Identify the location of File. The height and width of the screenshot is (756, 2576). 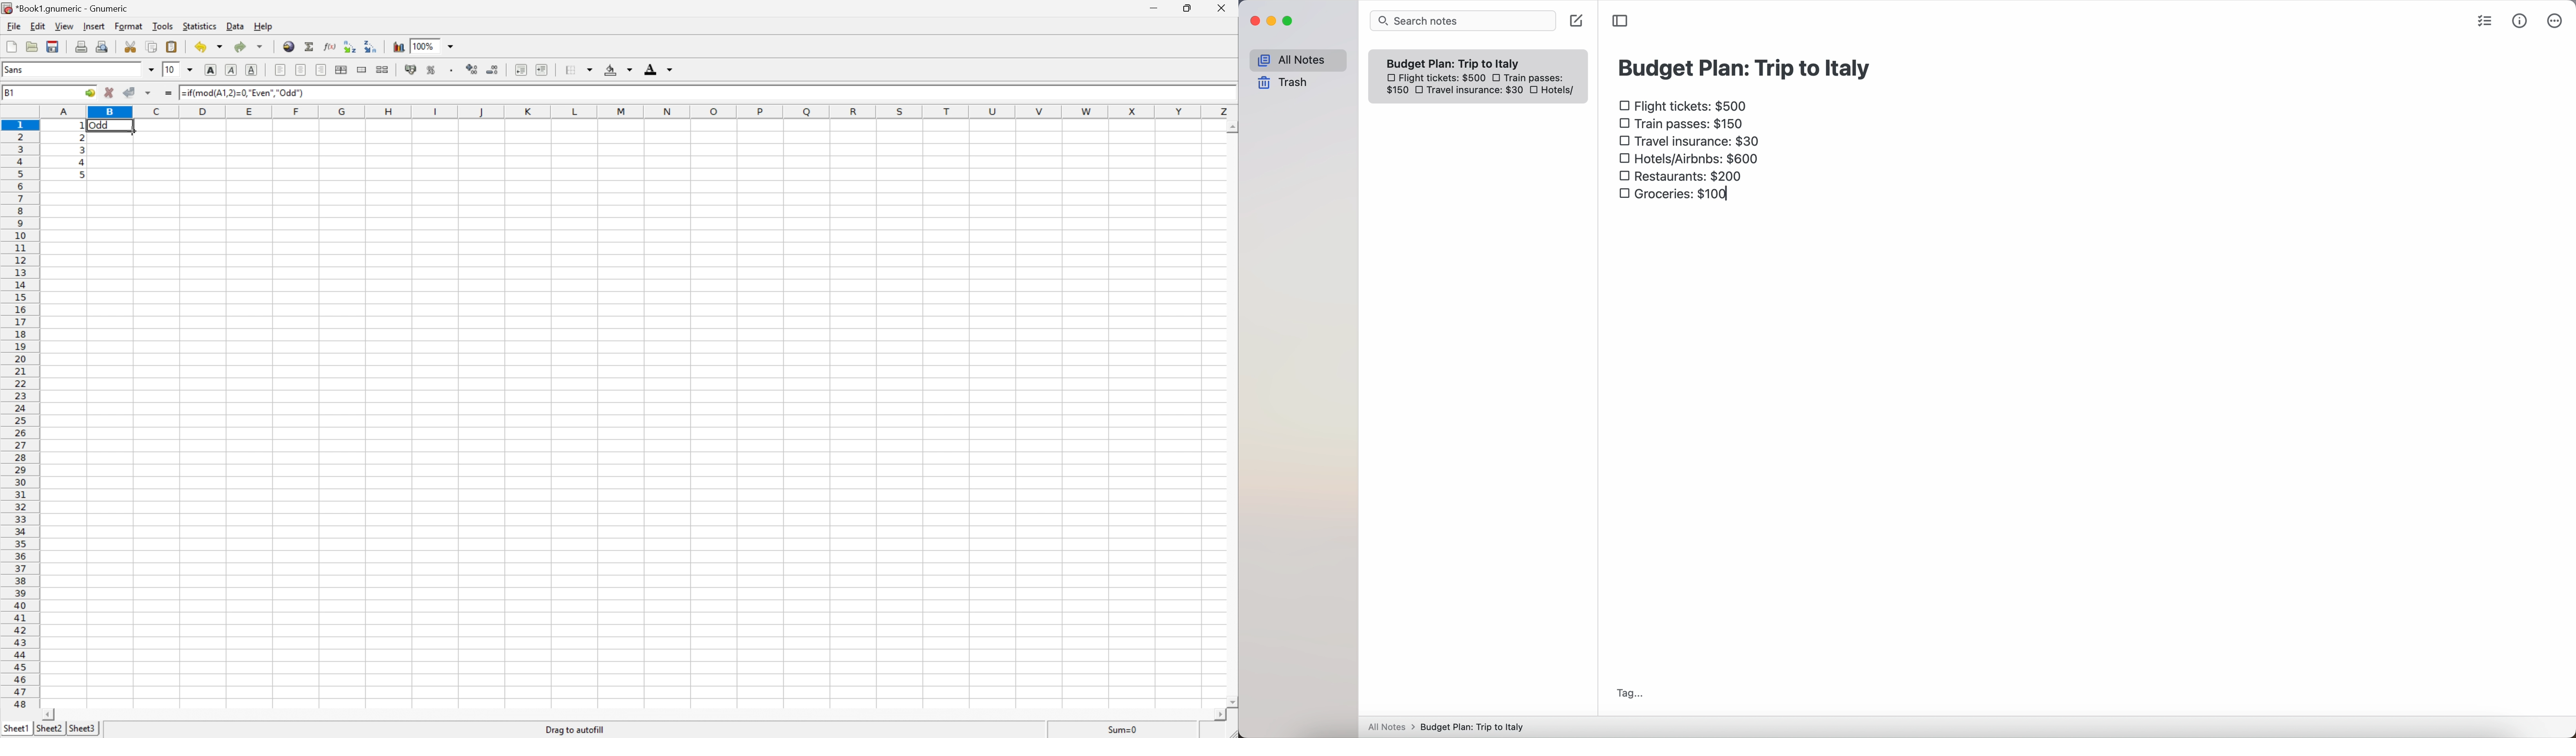
(13, 27).